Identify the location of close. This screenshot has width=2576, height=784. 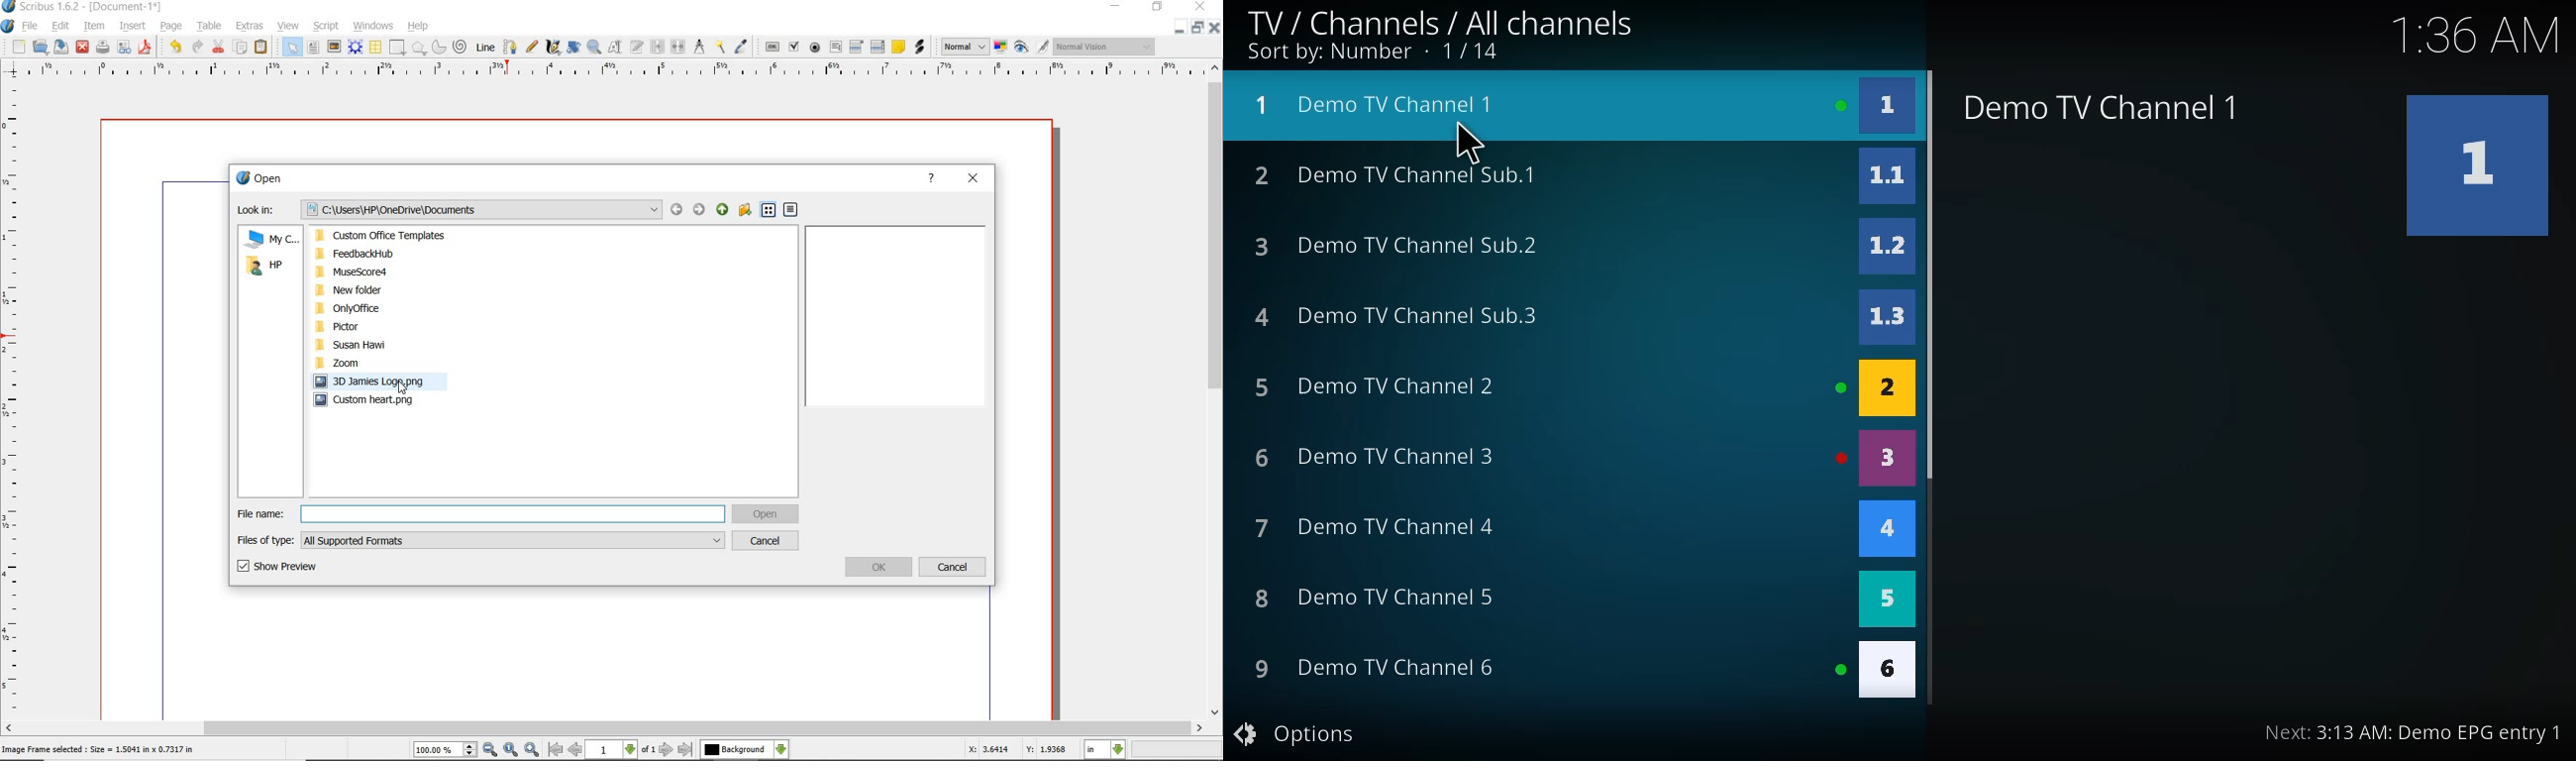
(82, 46).